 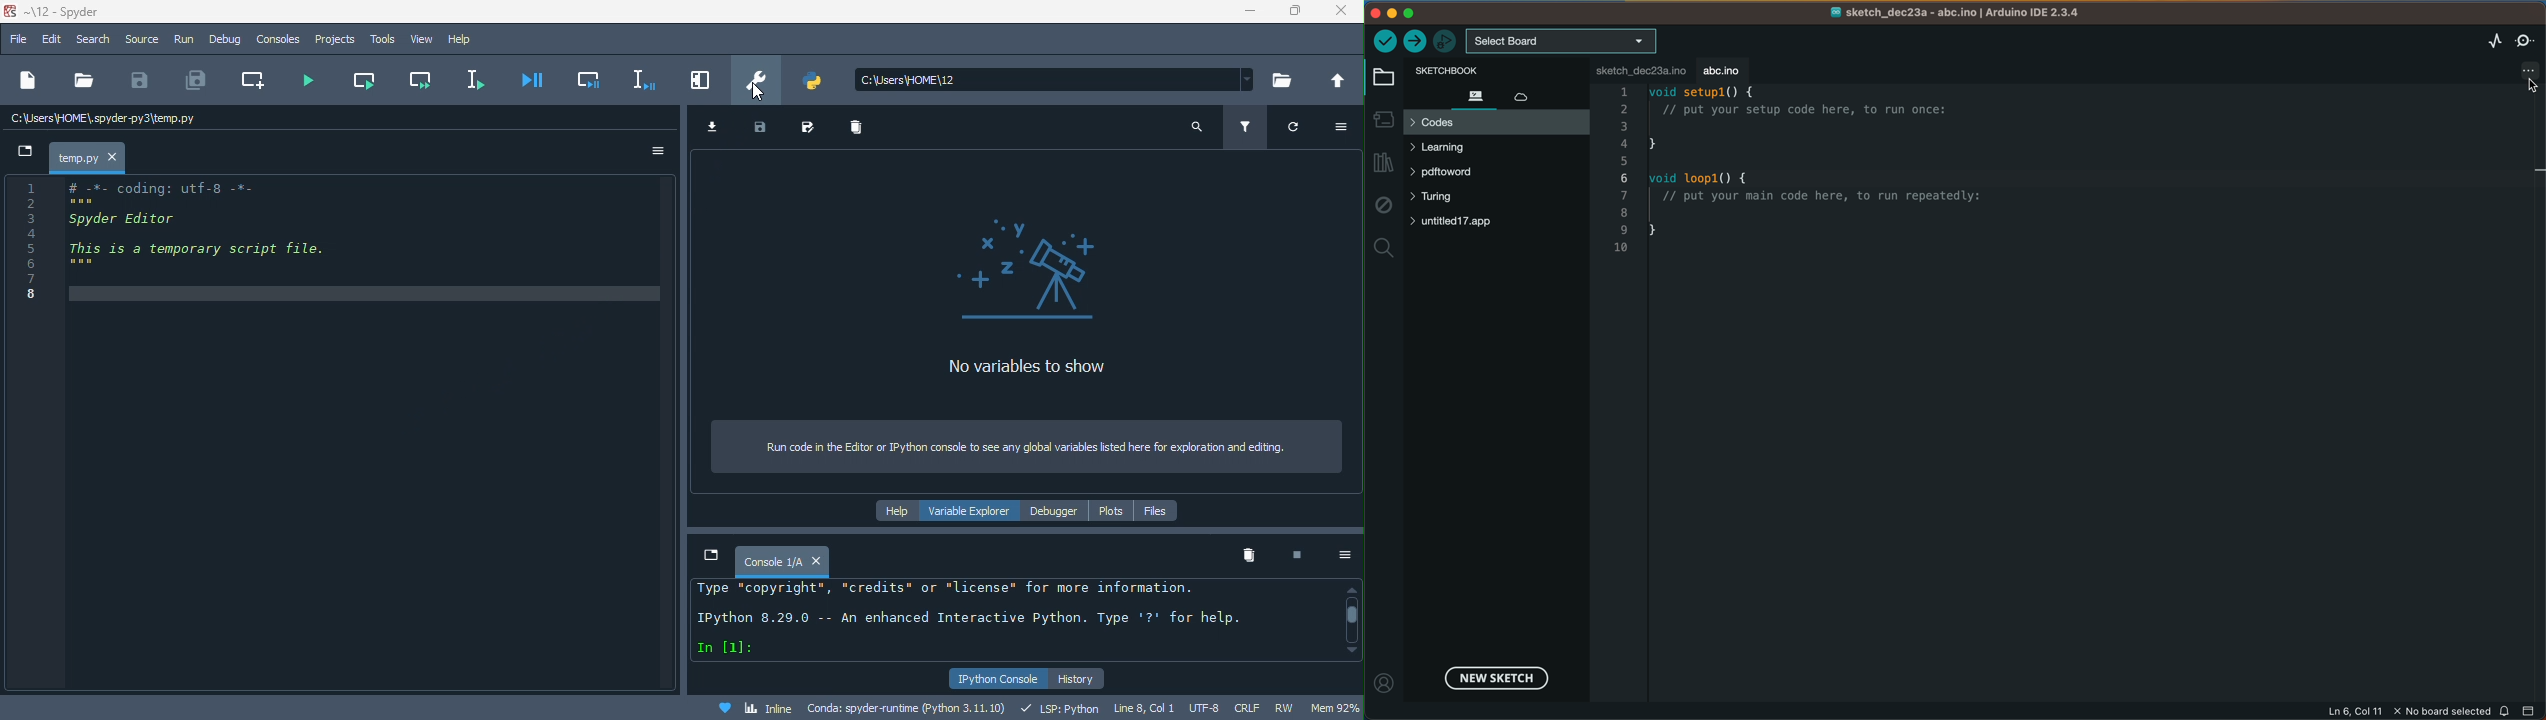 What do you see at coordinates (185, 41) in the screenshot?
I see `run` at bounding box center [185, 41].